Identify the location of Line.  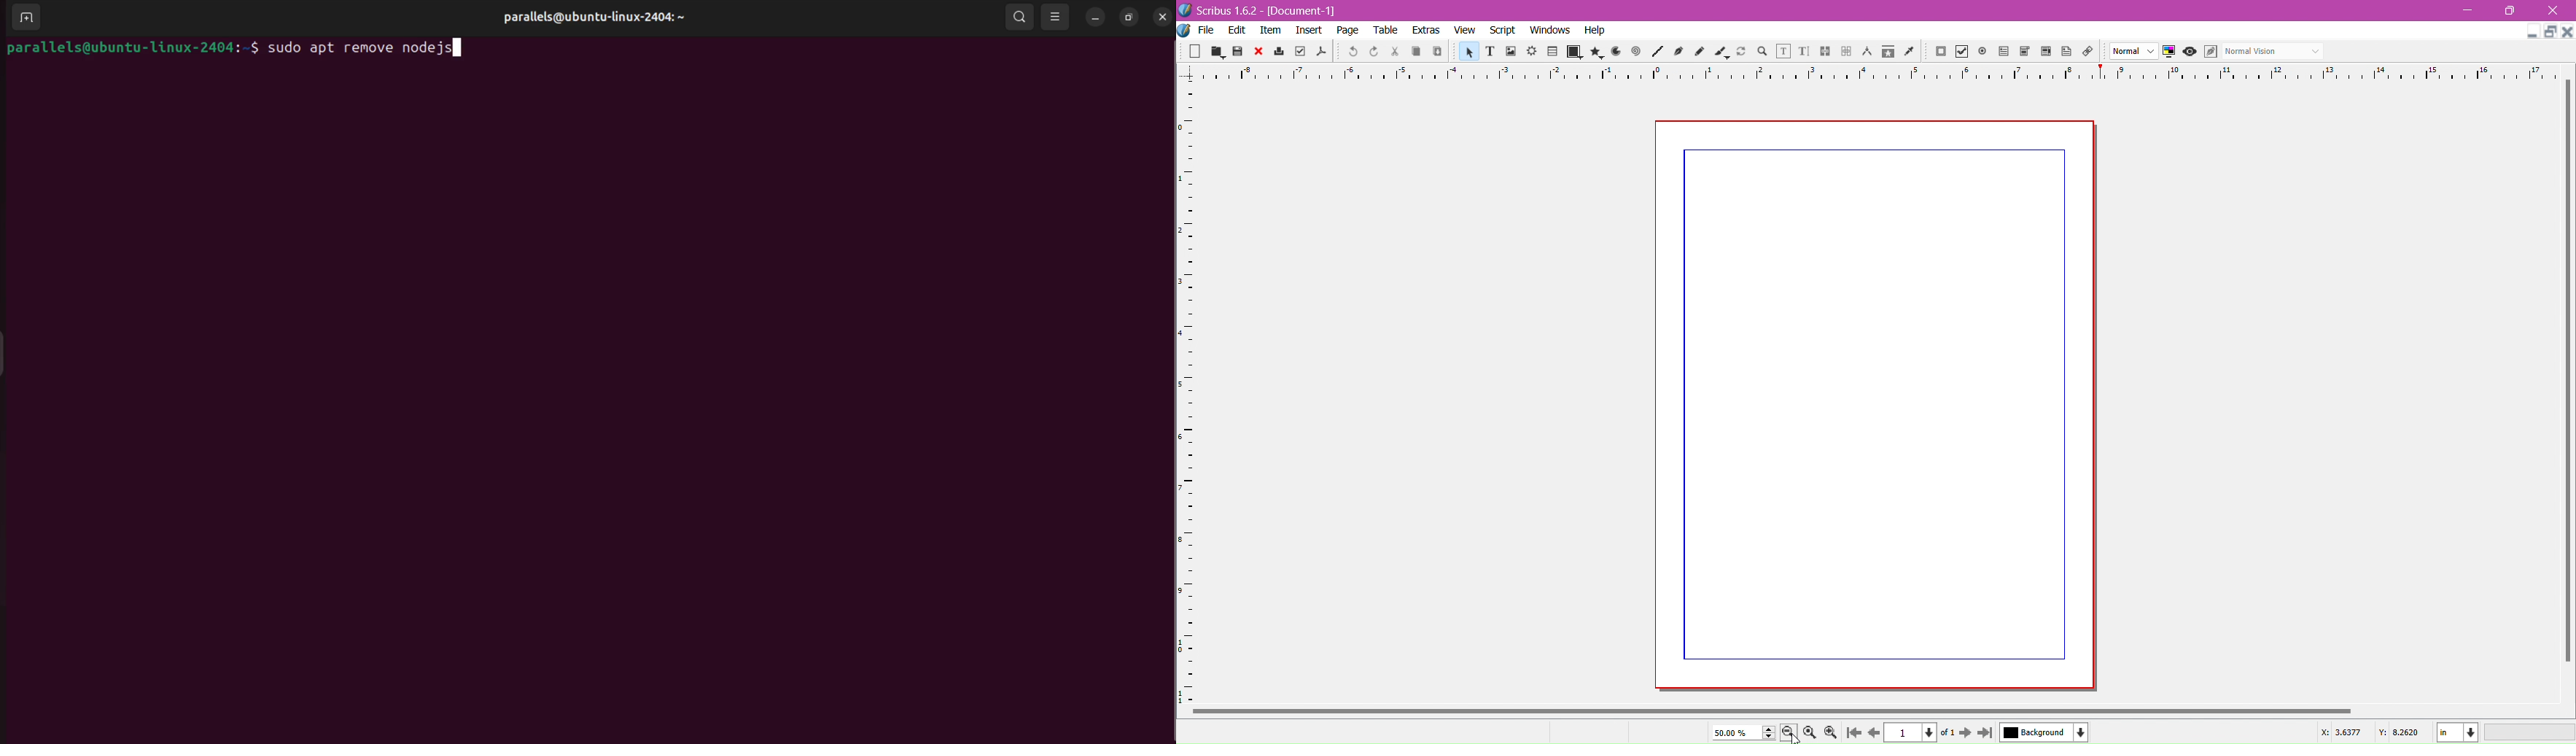
(1657, 51).